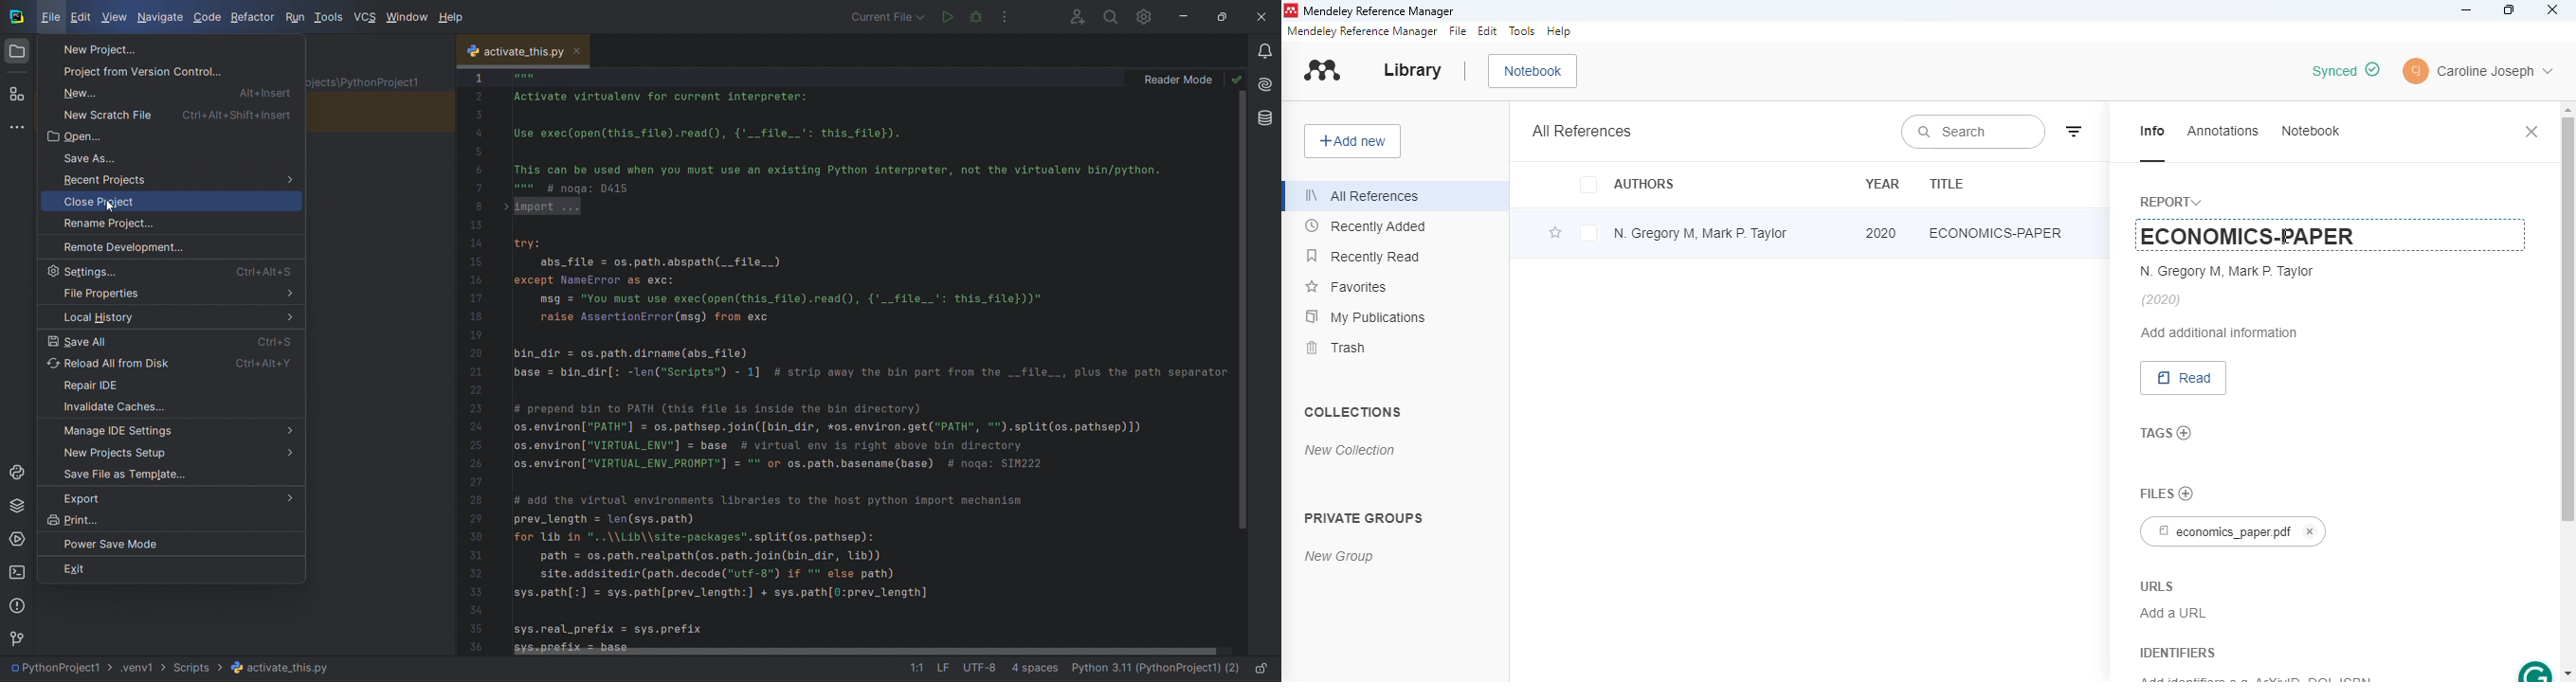 This screenshot has height=700, width=2576. Describe the element at coordinates (1458, 31) in the screenshot. I see `file` at that location.